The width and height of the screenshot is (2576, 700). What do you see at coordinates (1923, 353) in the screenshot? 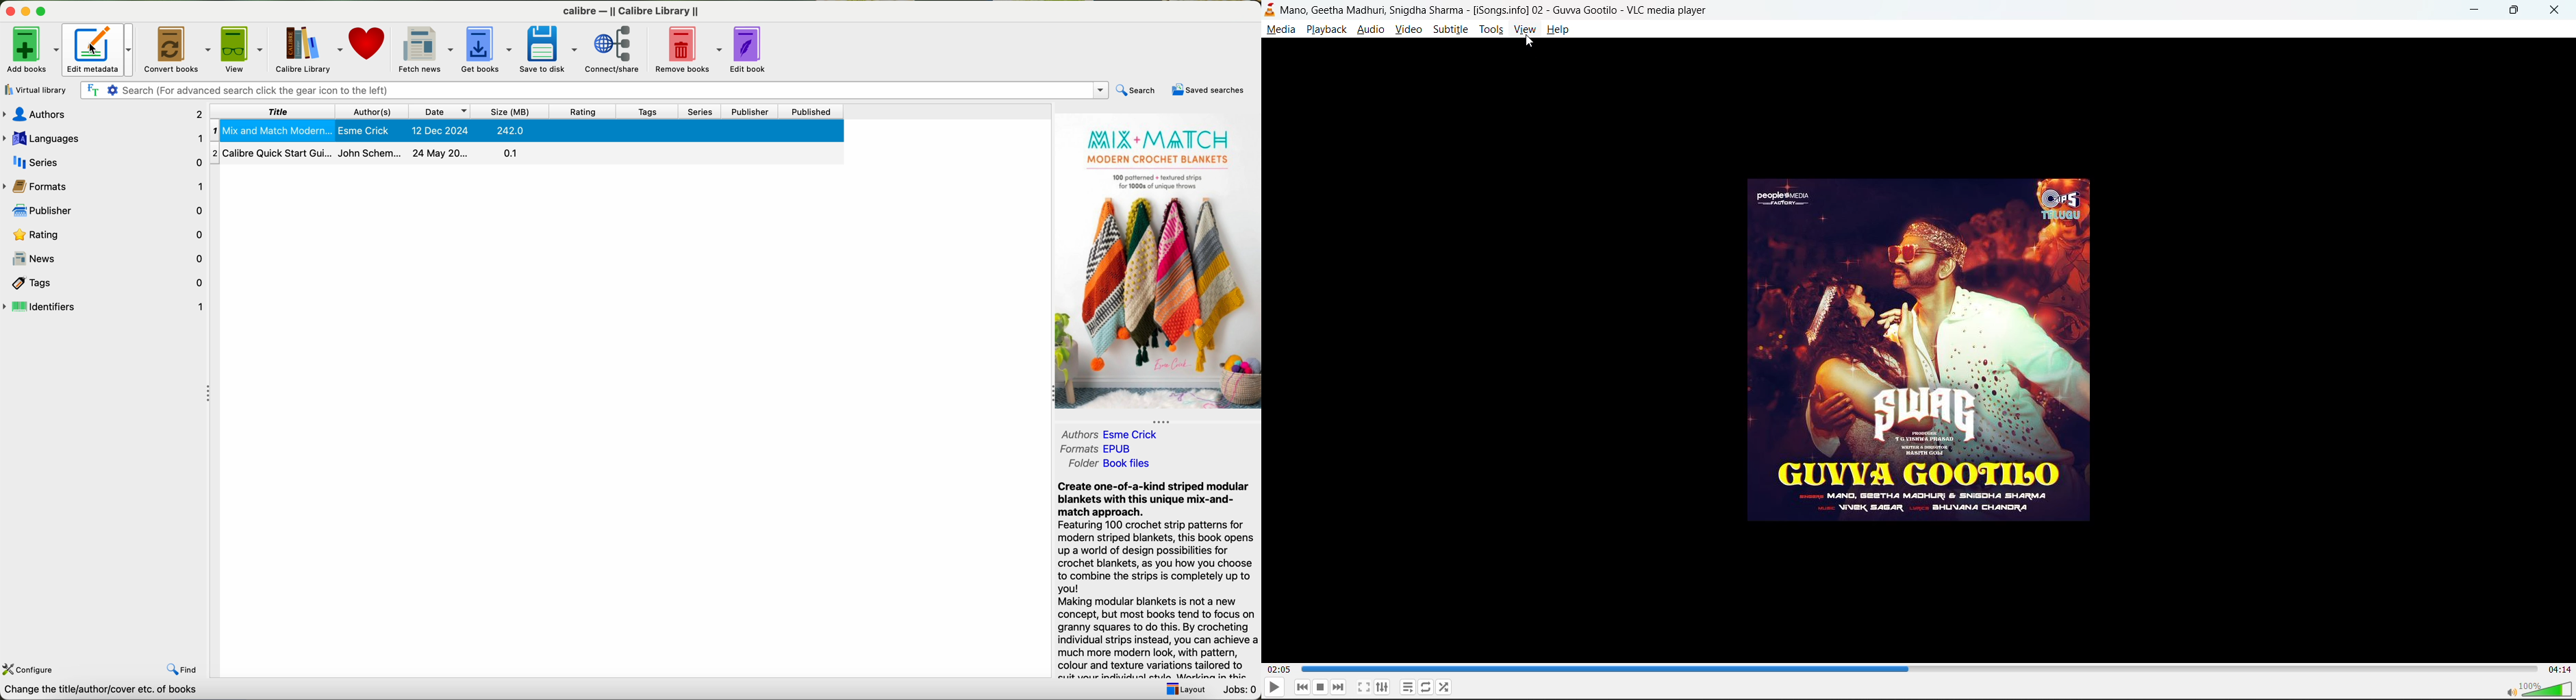
I see `thumbnail` at bounding box center [1923, 353].